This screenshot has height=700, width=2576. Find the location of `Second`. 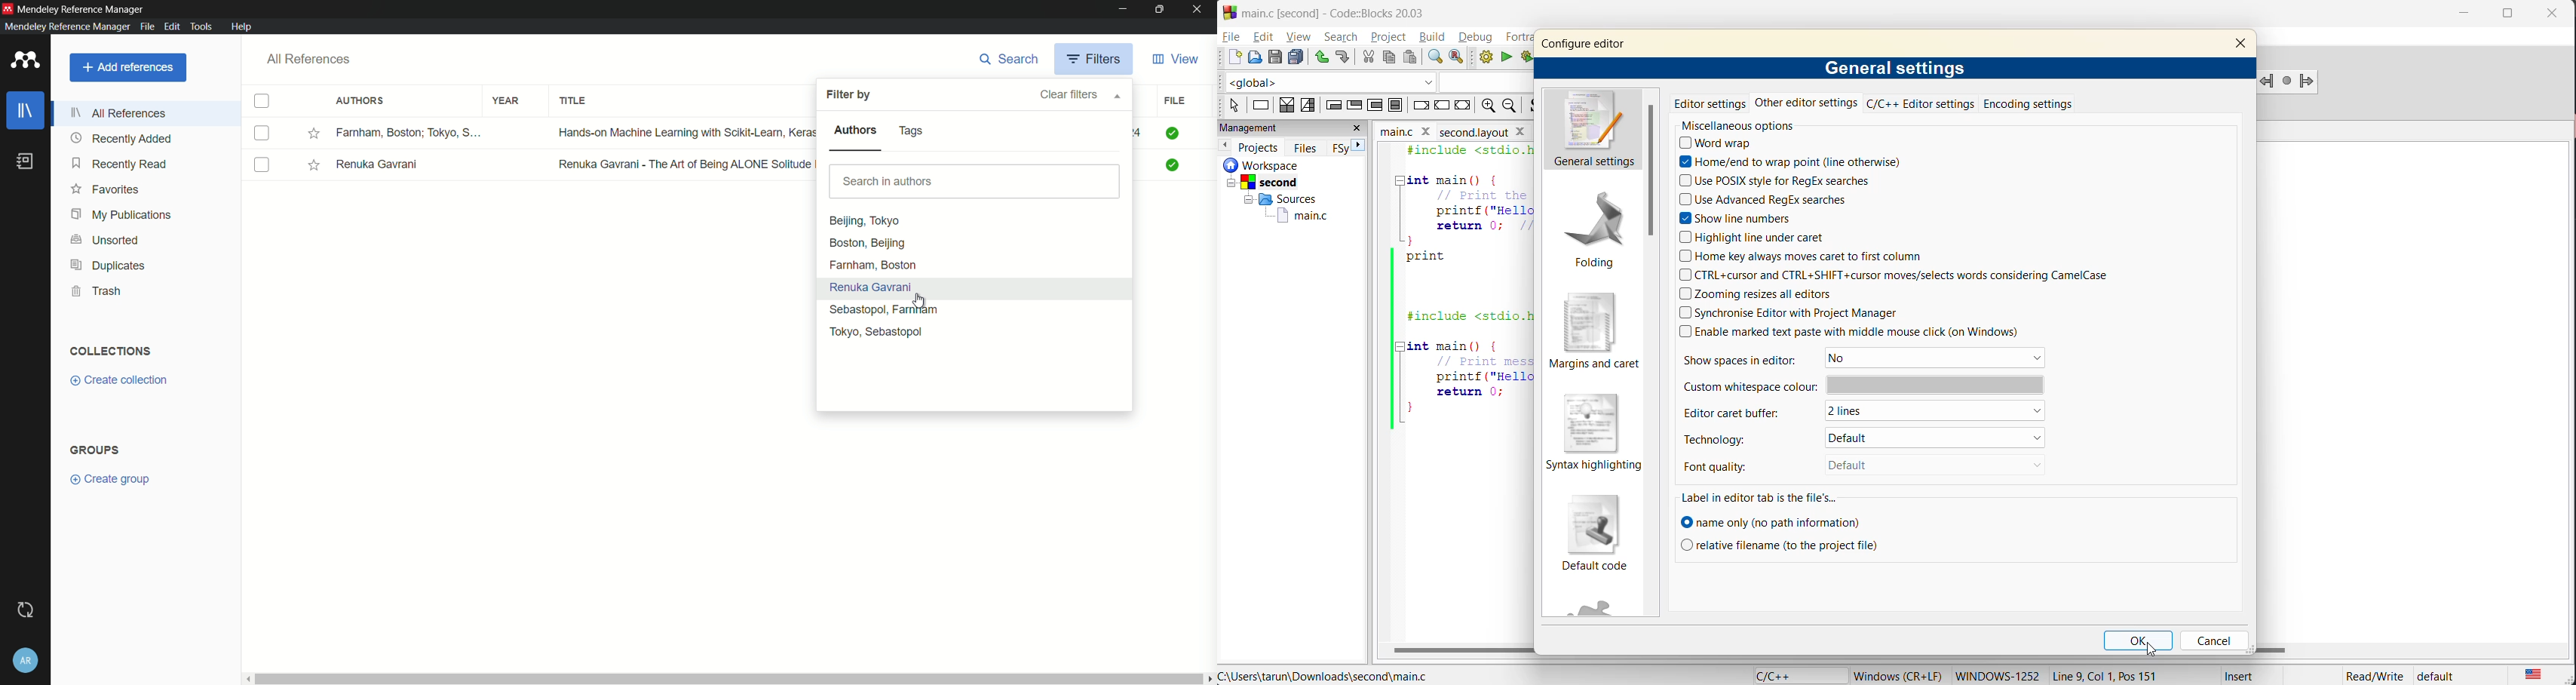

Second is located at coordinates (1276, 180).